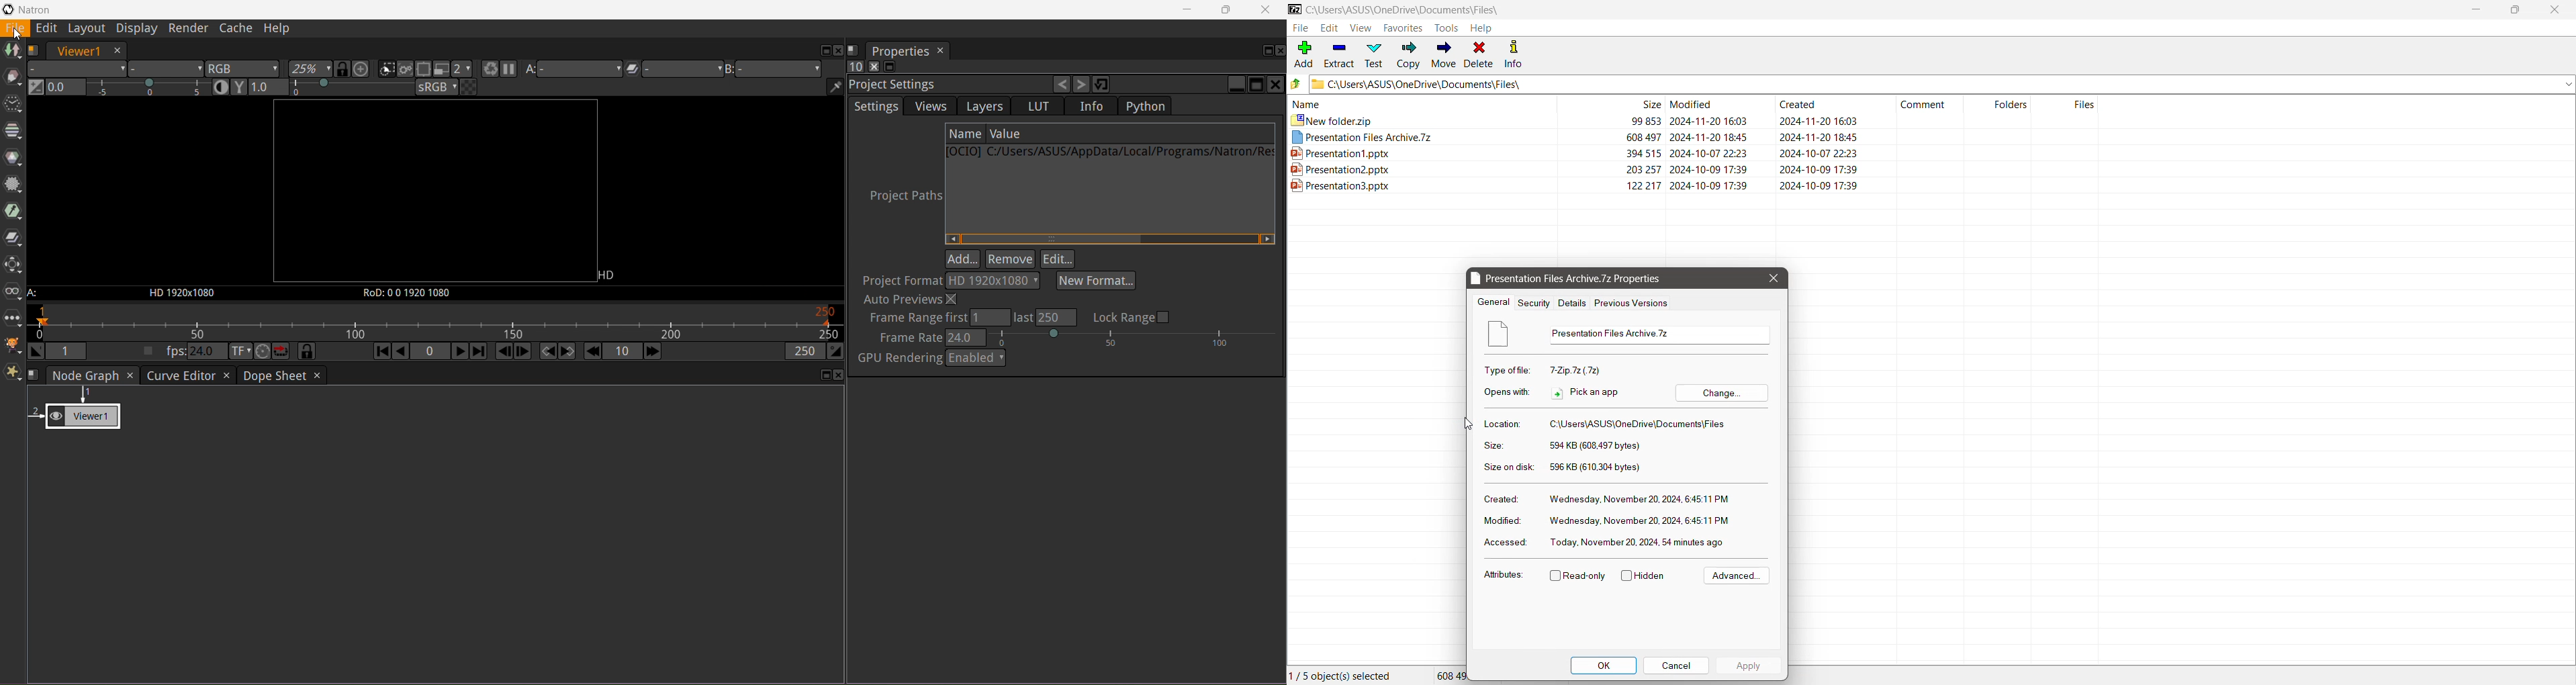  Describe the element at coordinates (1092, 107) in the screenshot. I see `Info` at that location.